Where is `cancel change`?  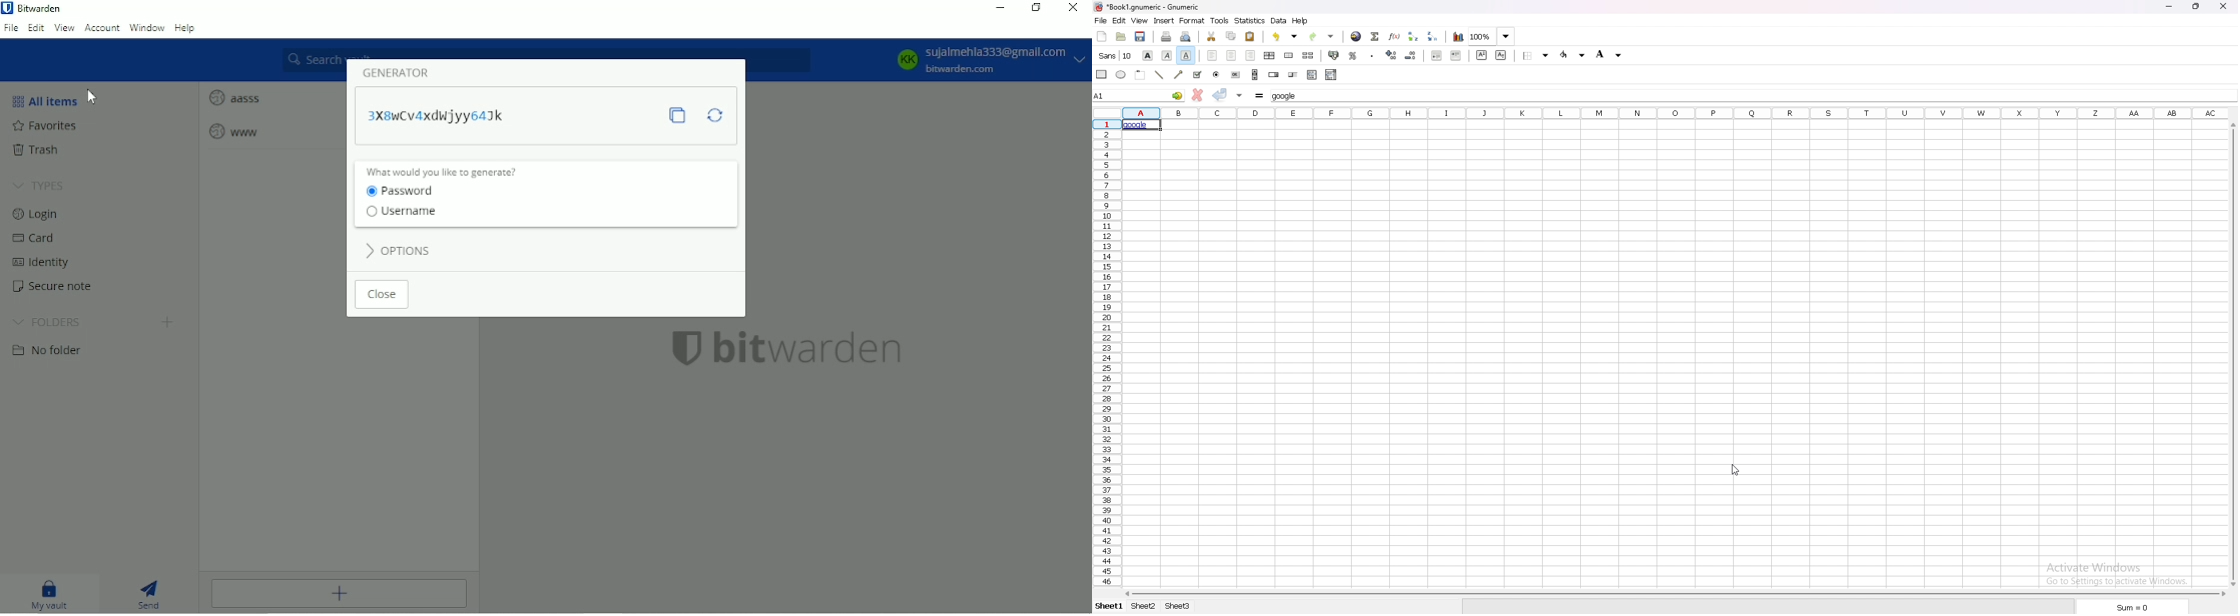 cancel change is located at coordinates (1198, 95).